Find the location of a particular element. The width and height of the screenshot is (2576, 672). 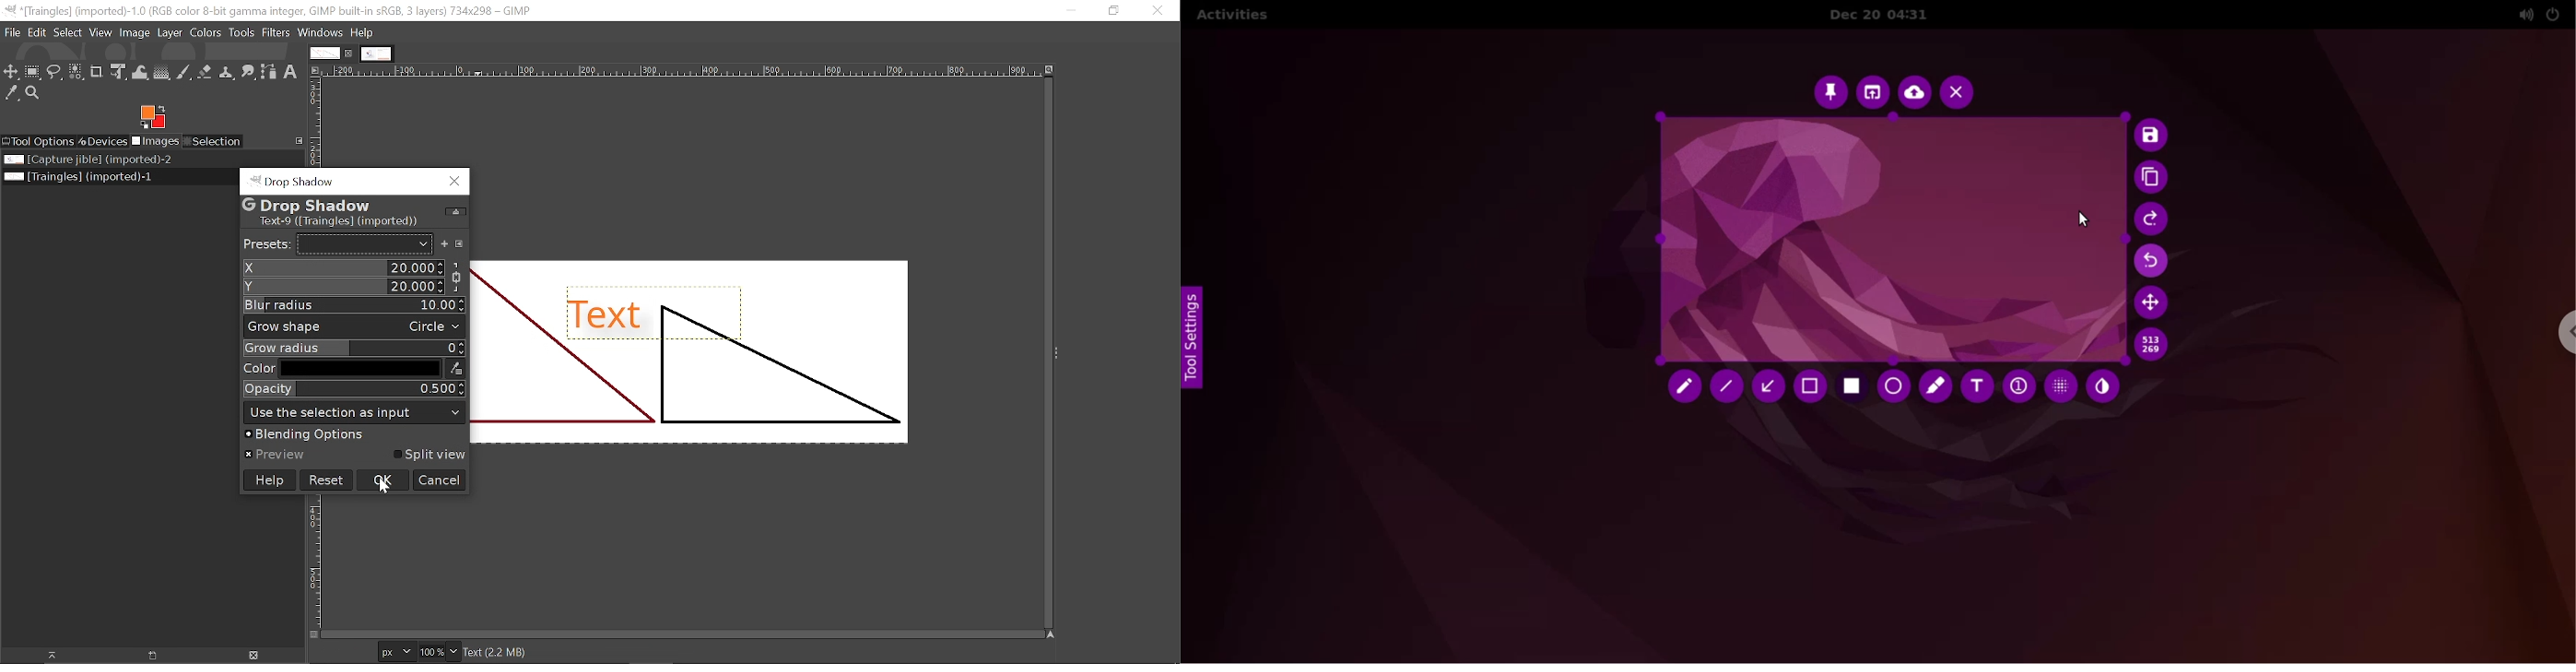

Wrap text tool is located at coordinates (140, 72).